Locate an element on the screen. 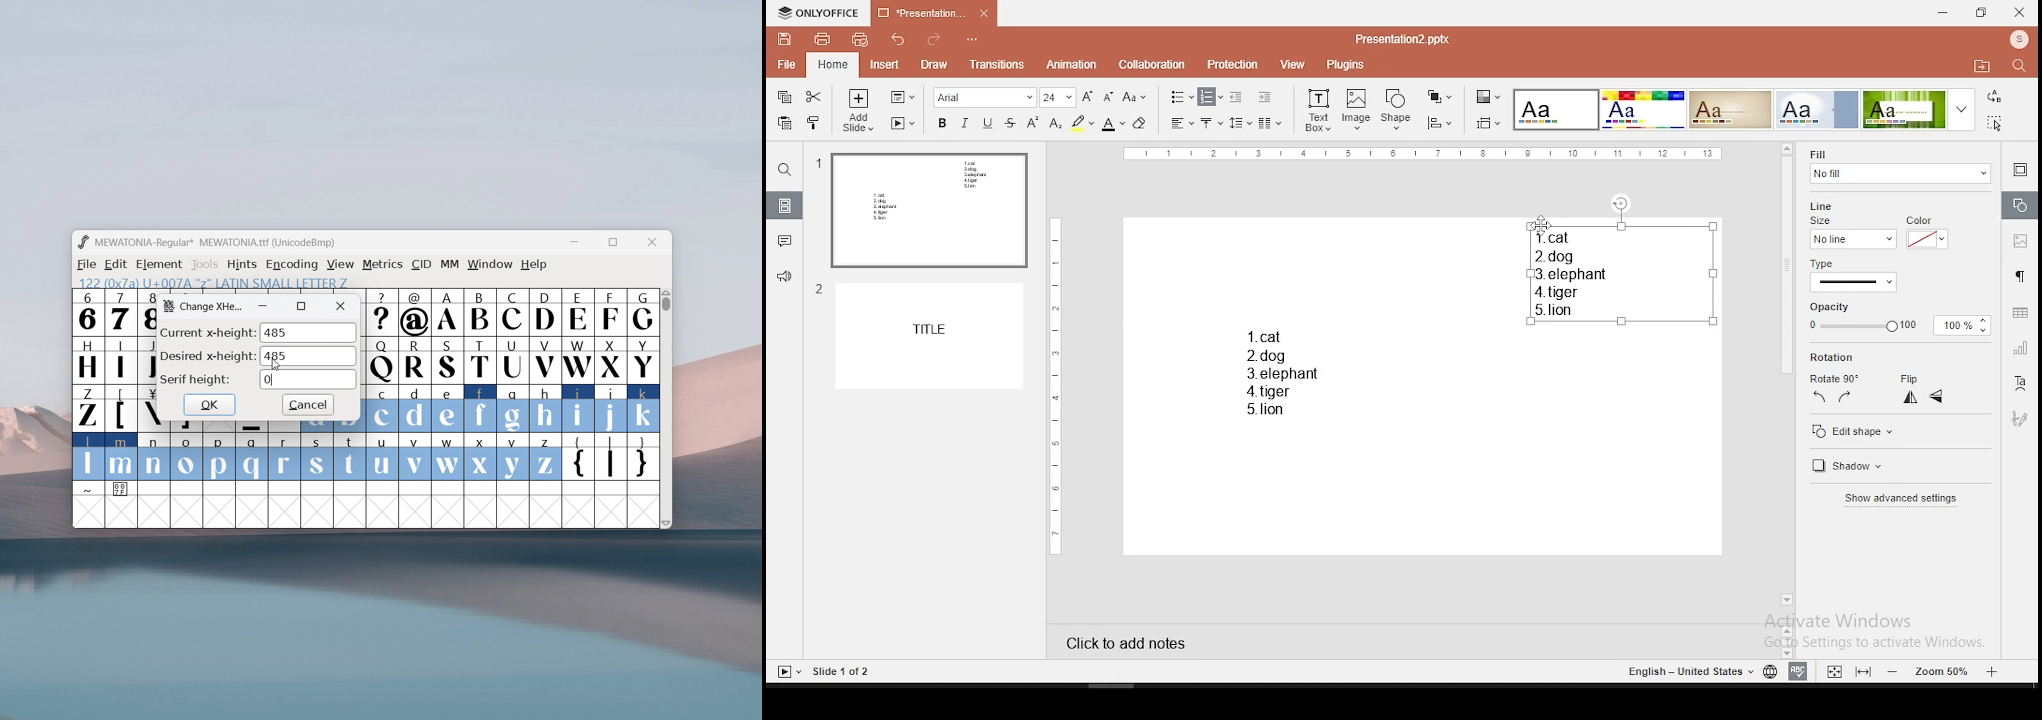  C is located at coordinates (512, 312).